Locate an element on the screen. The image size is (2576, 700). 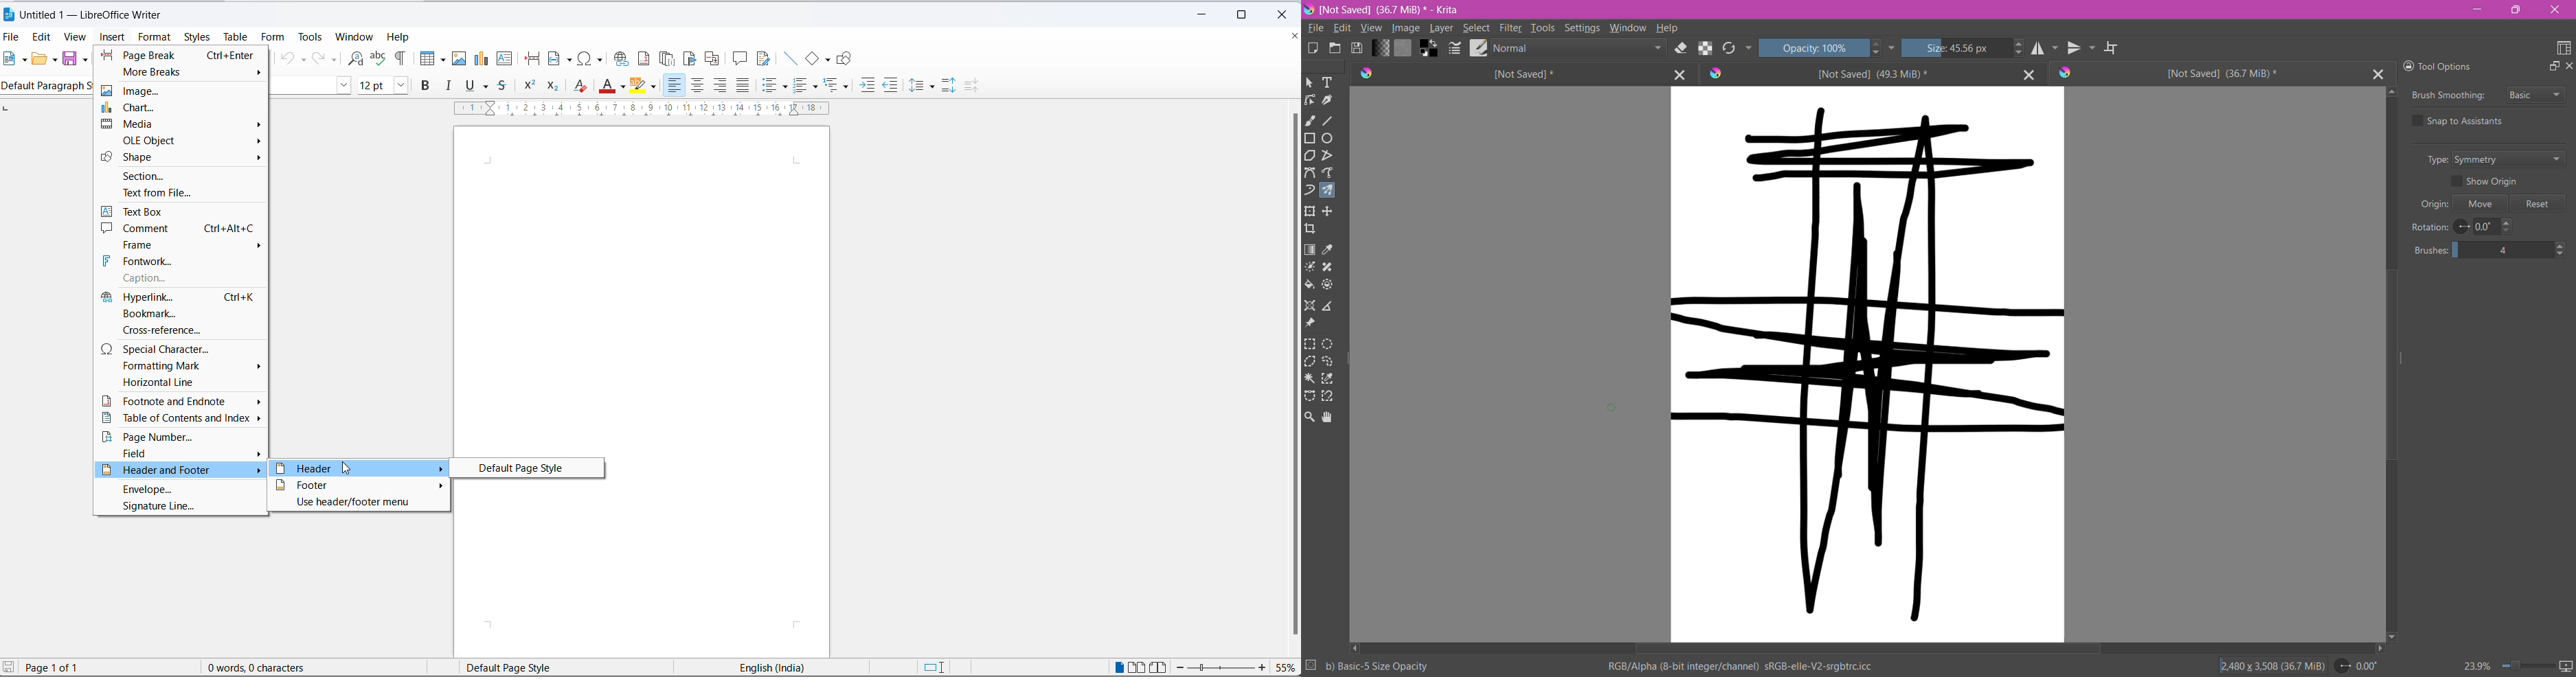
Select is located at coordinates (1476, 28).